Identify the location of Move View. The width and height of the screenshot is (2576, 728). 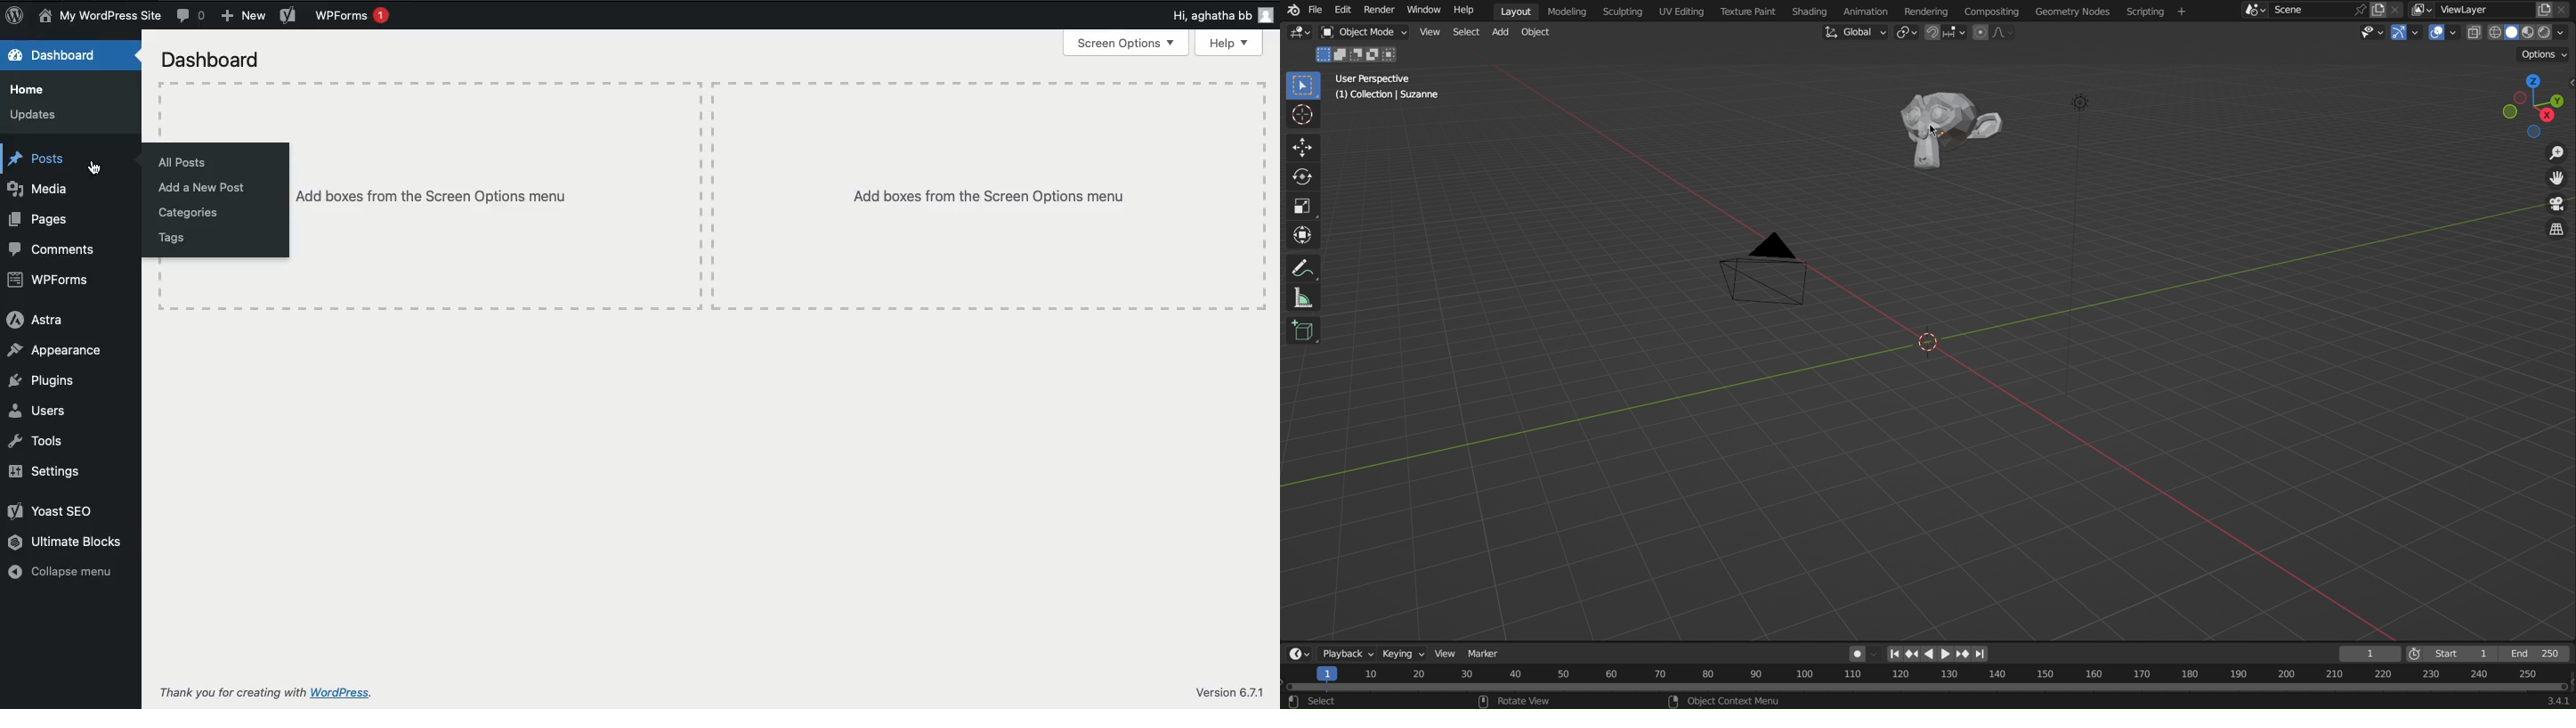
(2556, 179).